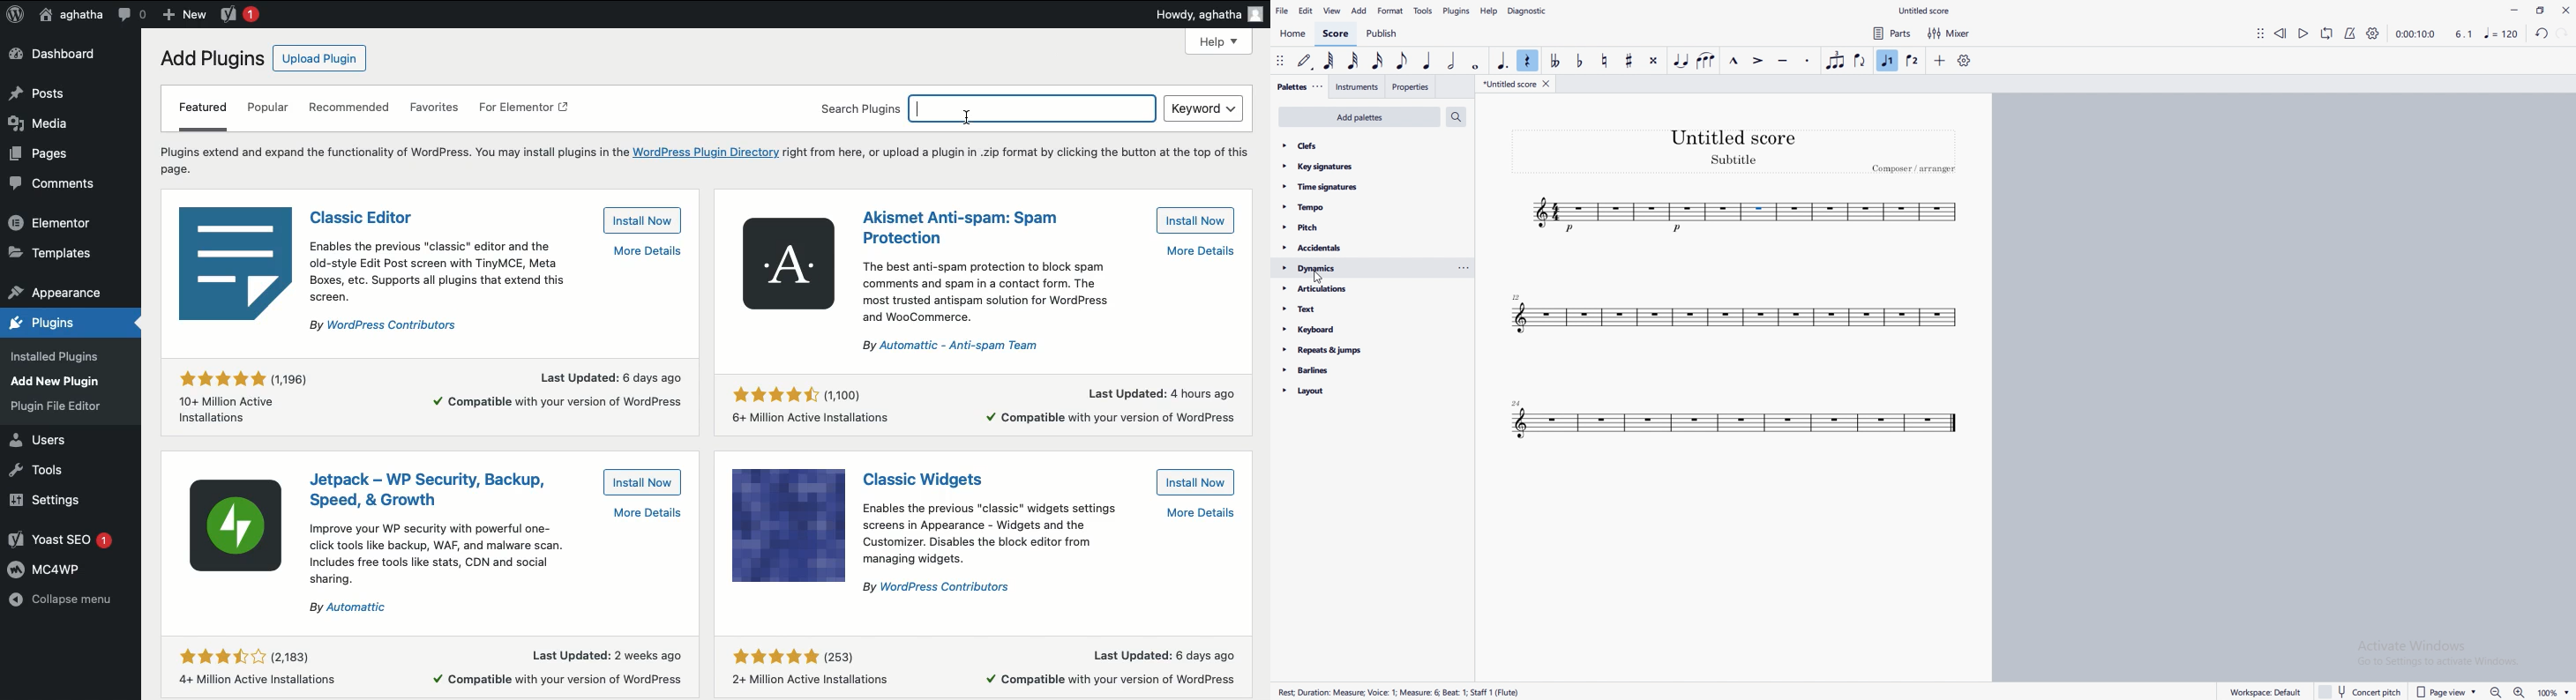  I want to click on 64th note, so click(1329, 61).